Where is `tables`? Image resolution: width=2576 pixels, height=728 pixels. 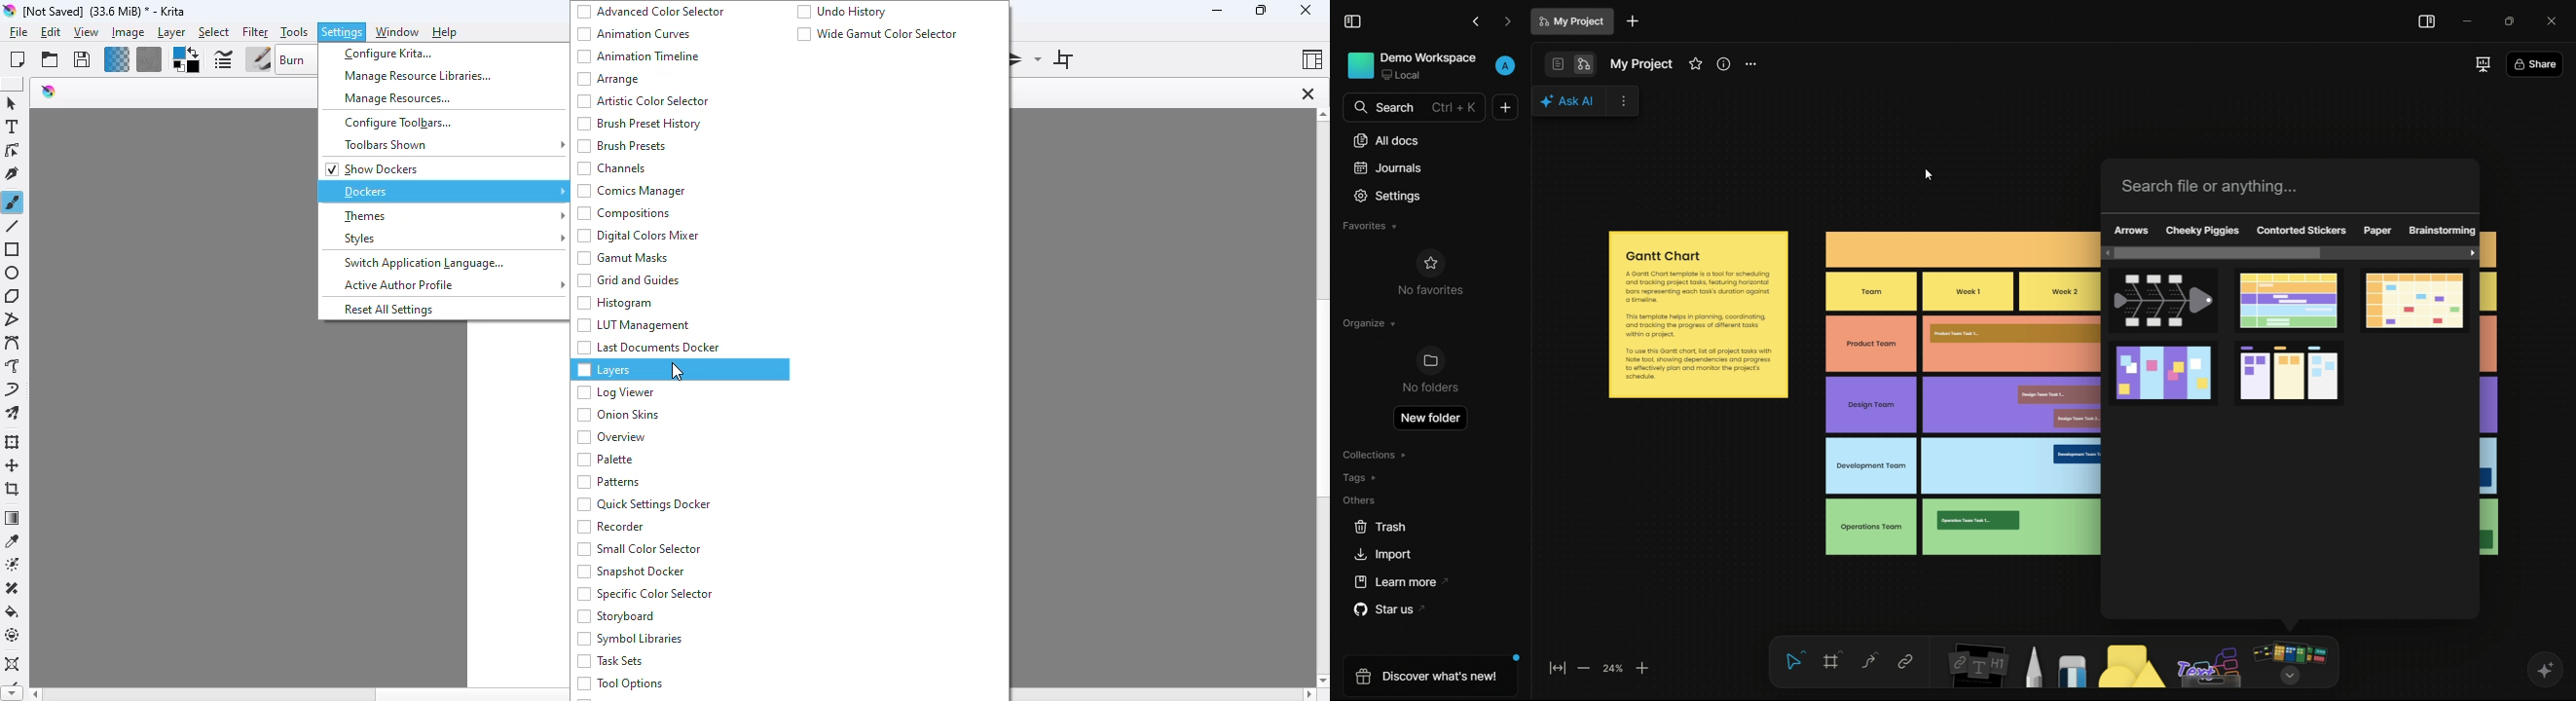
tables is located at coordinates (2295, 340).